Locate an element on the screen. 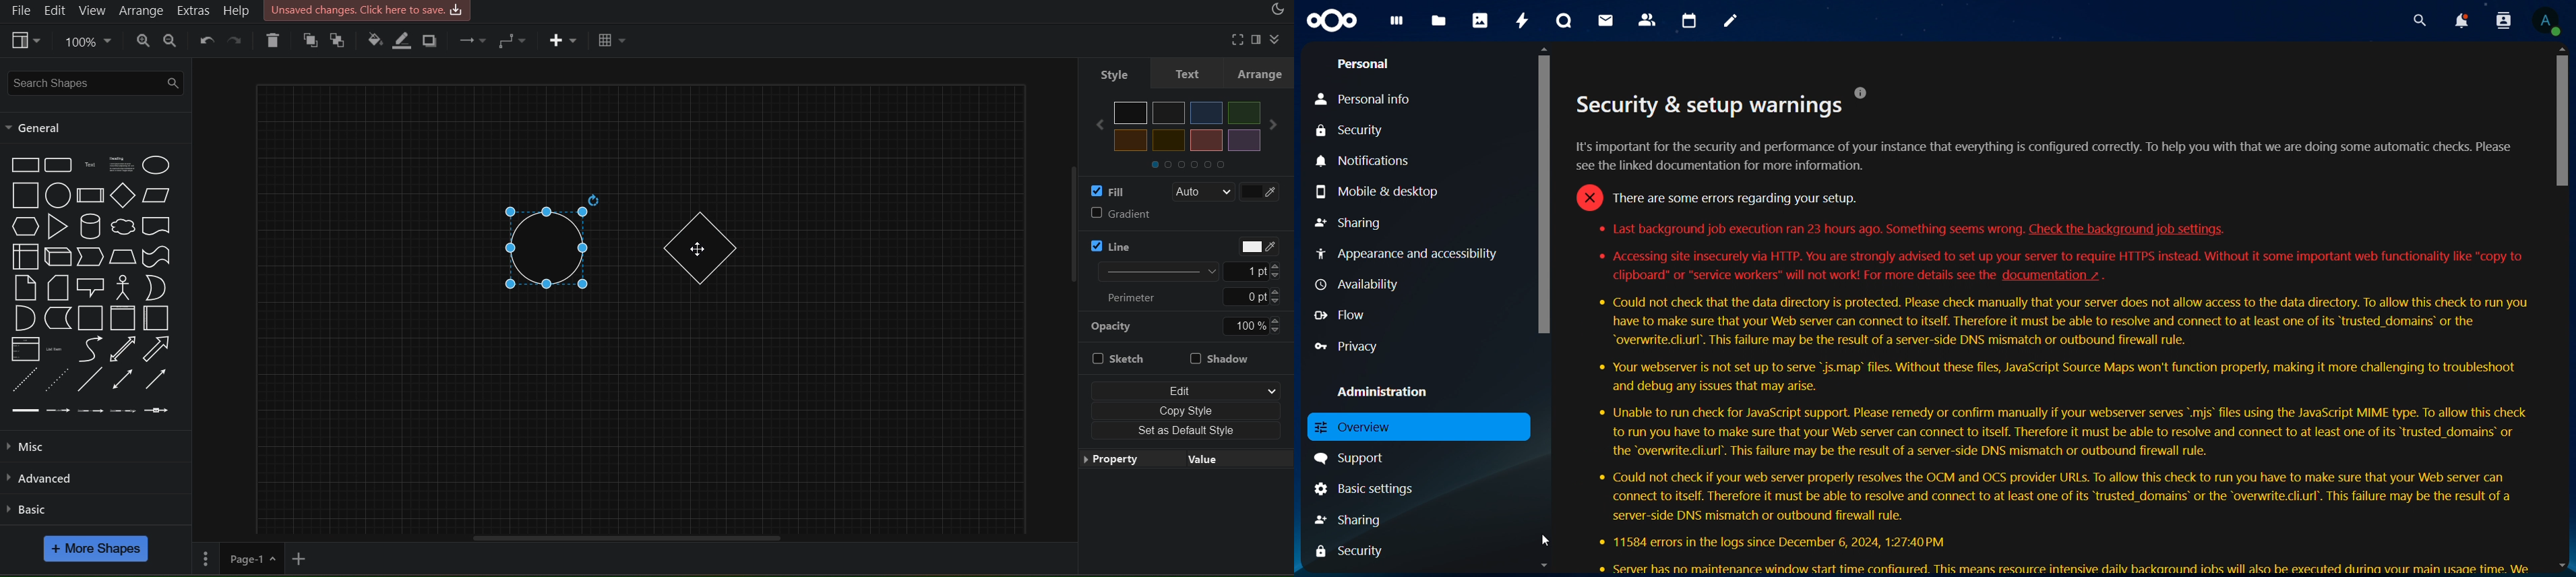 This screenshot has width=2576, height=588. view is located at coordinates (97, 11).